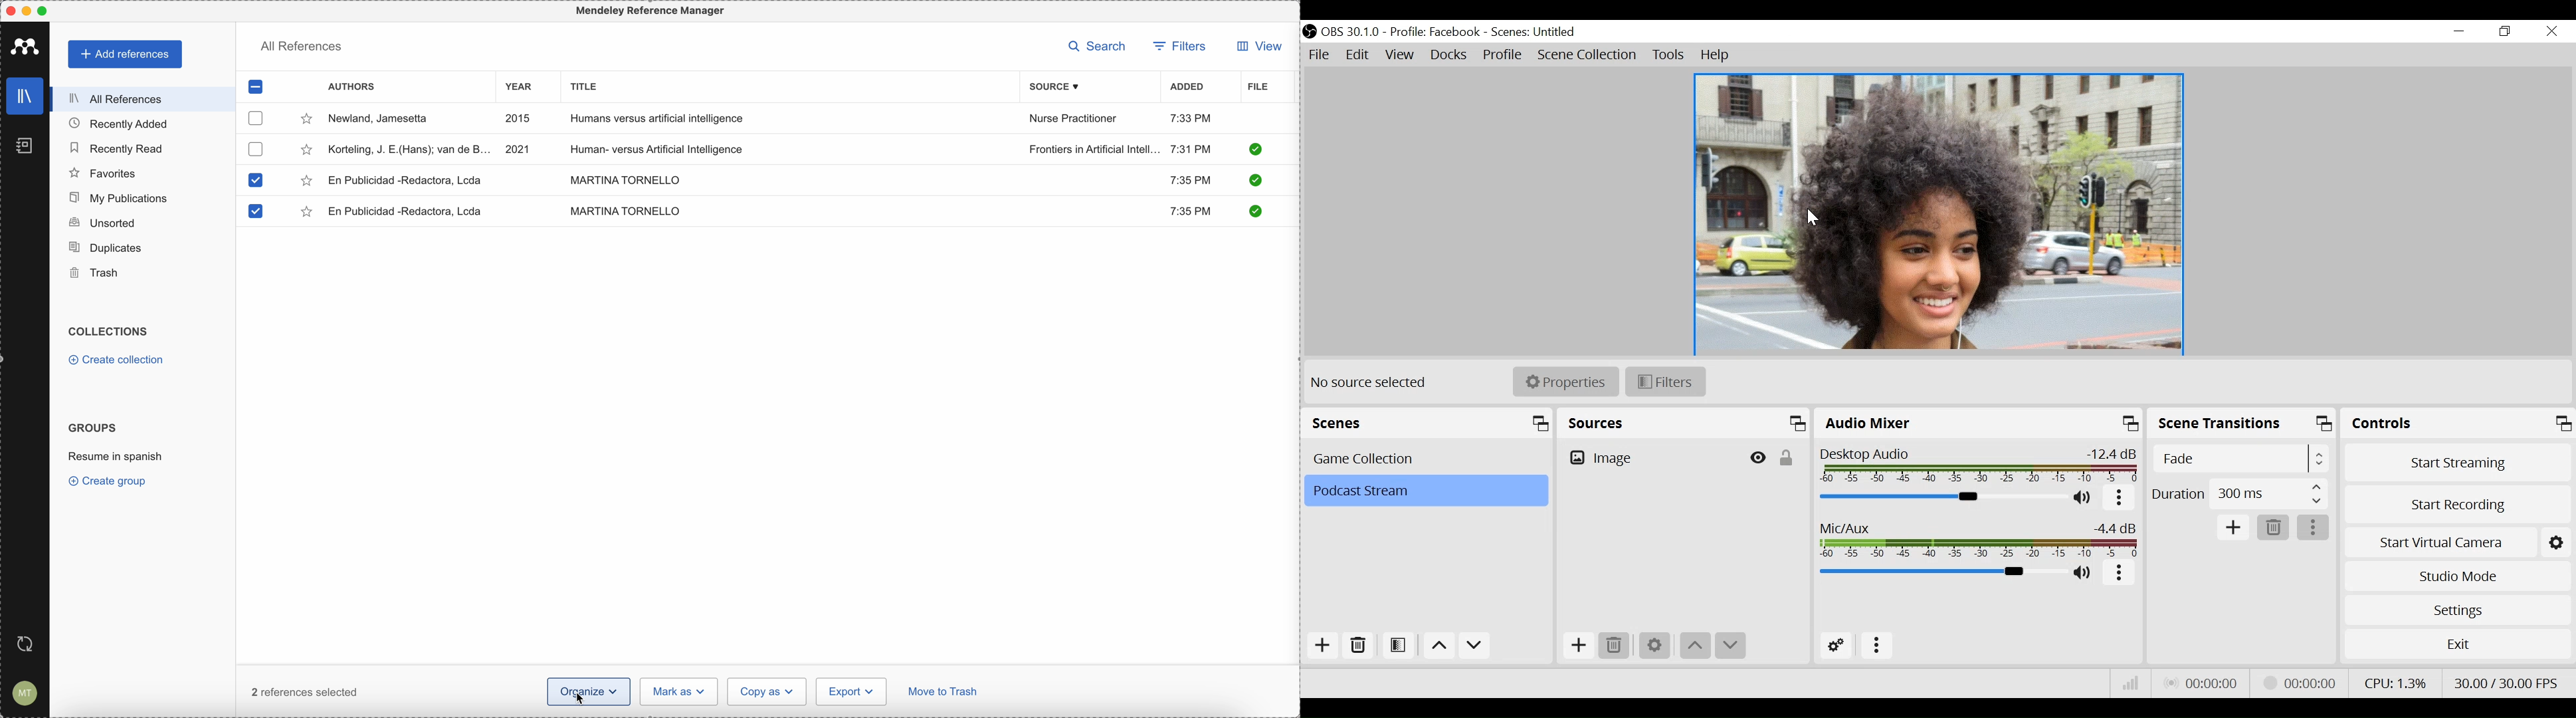  What do you see at coordinates (1939, 213) in the screenshot?
I see `Preview` at bounding box center [1939, 213].